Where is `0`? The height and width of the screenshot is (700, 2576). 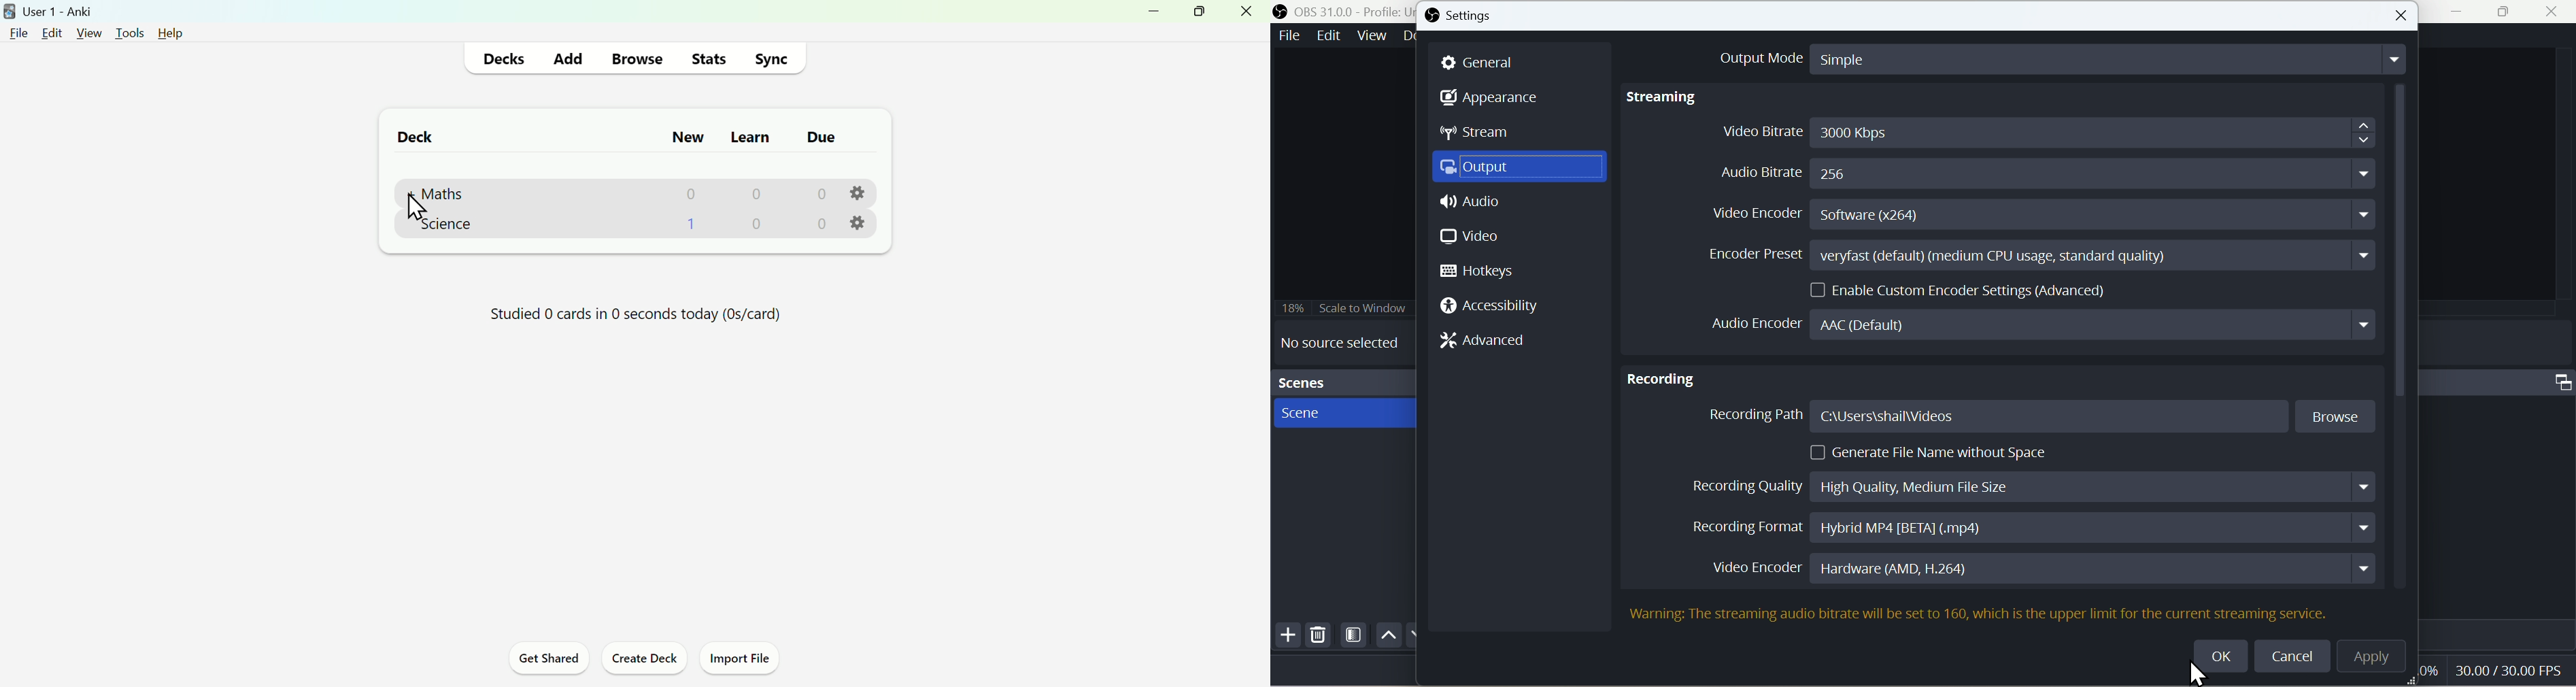
0 is located at coordinates (821, 193).